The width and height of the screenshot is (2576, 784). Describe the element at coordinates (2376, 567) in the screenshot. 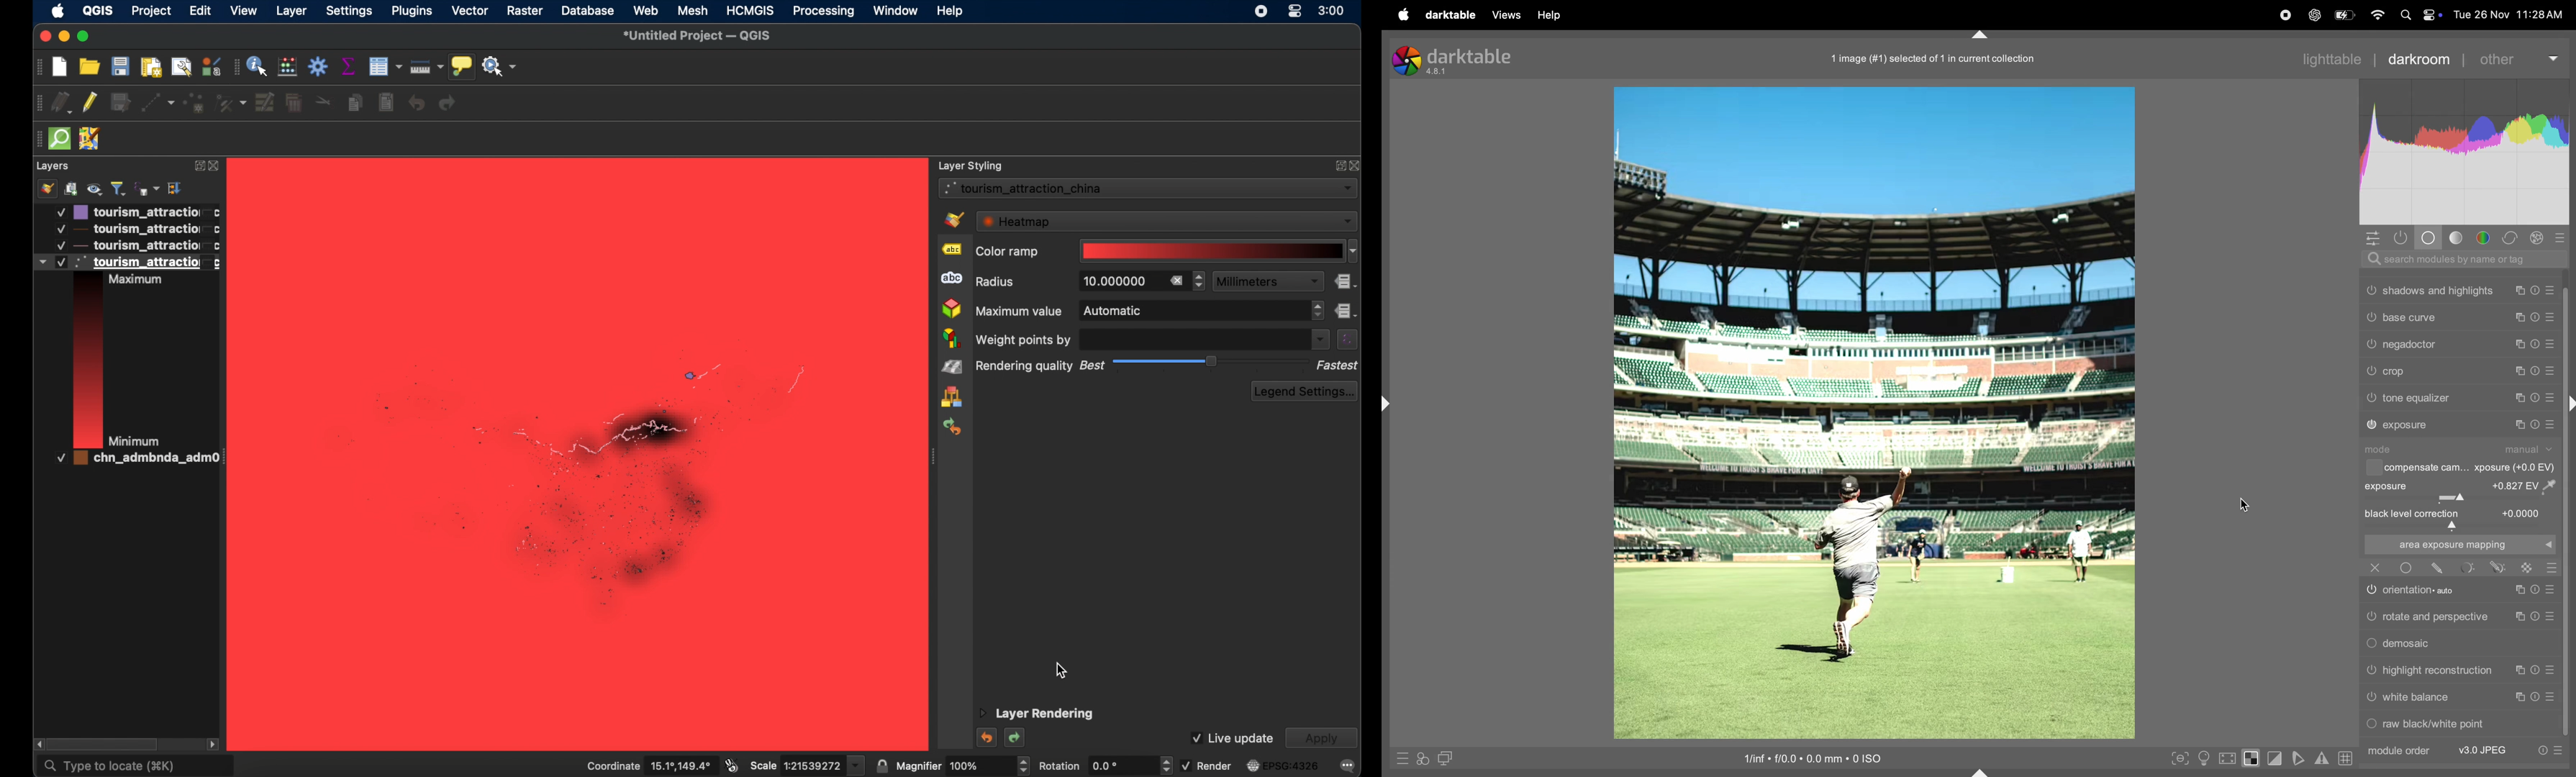

I see `close` at that location.